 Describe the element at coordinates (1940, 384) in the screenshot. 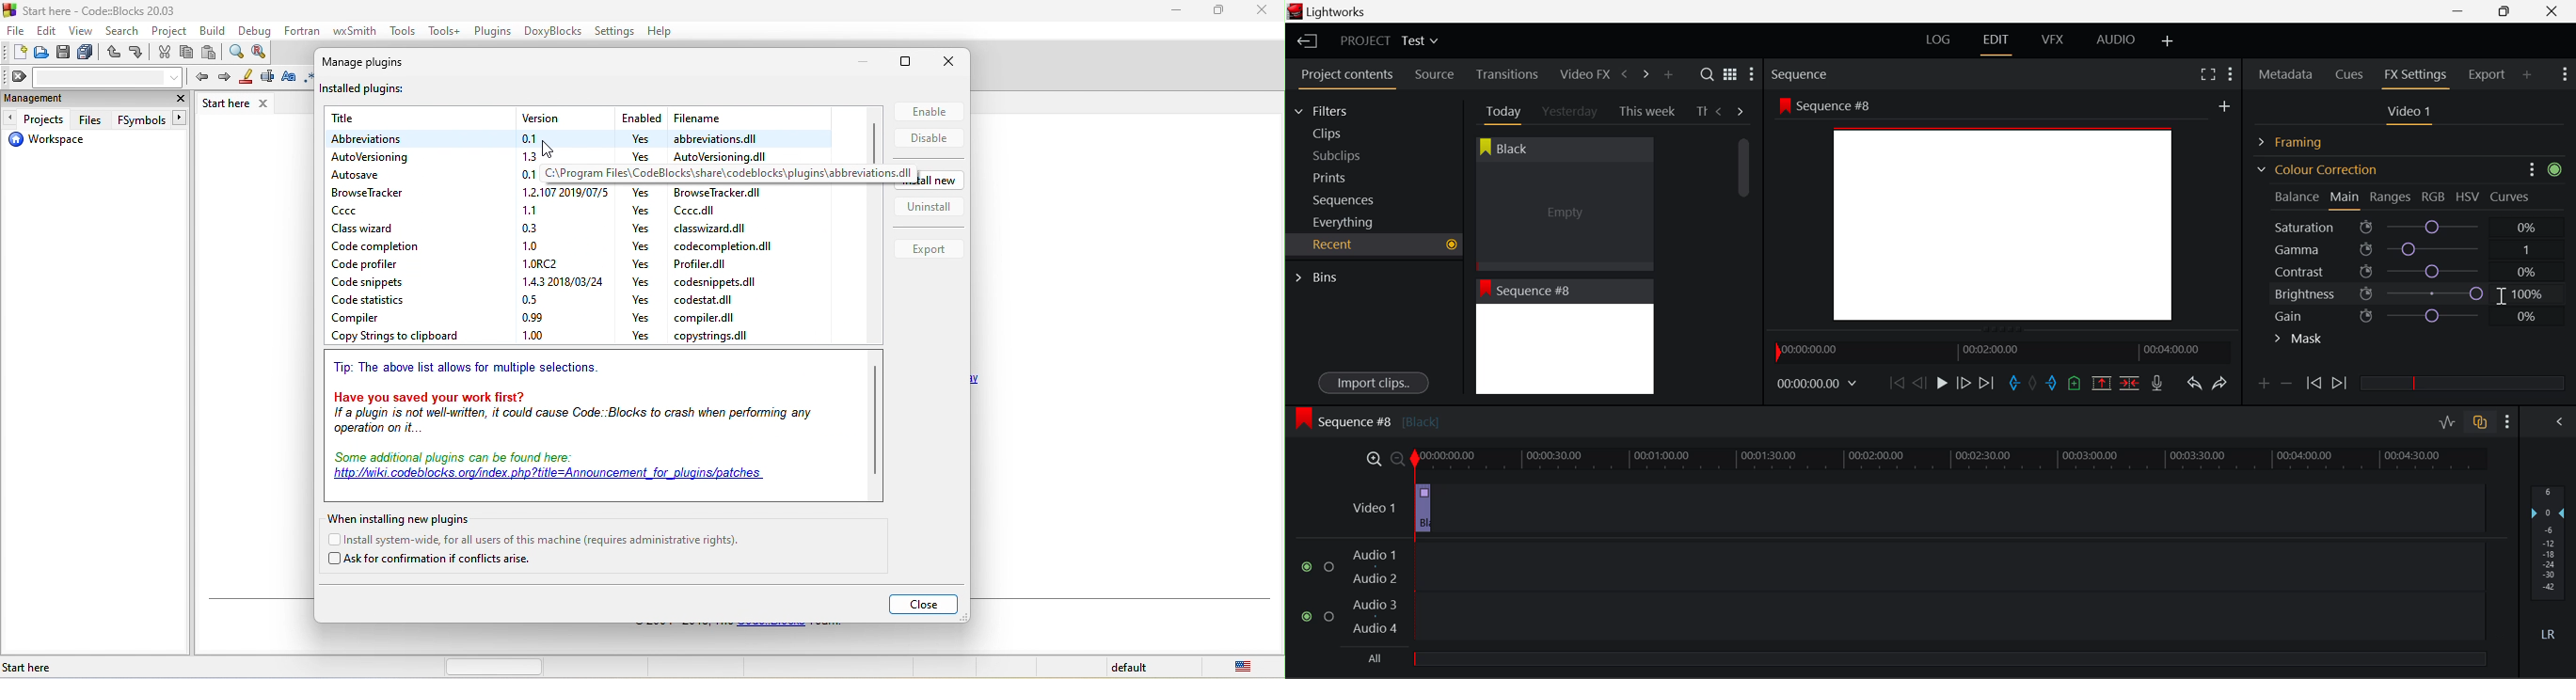

I see `Play` at that location.